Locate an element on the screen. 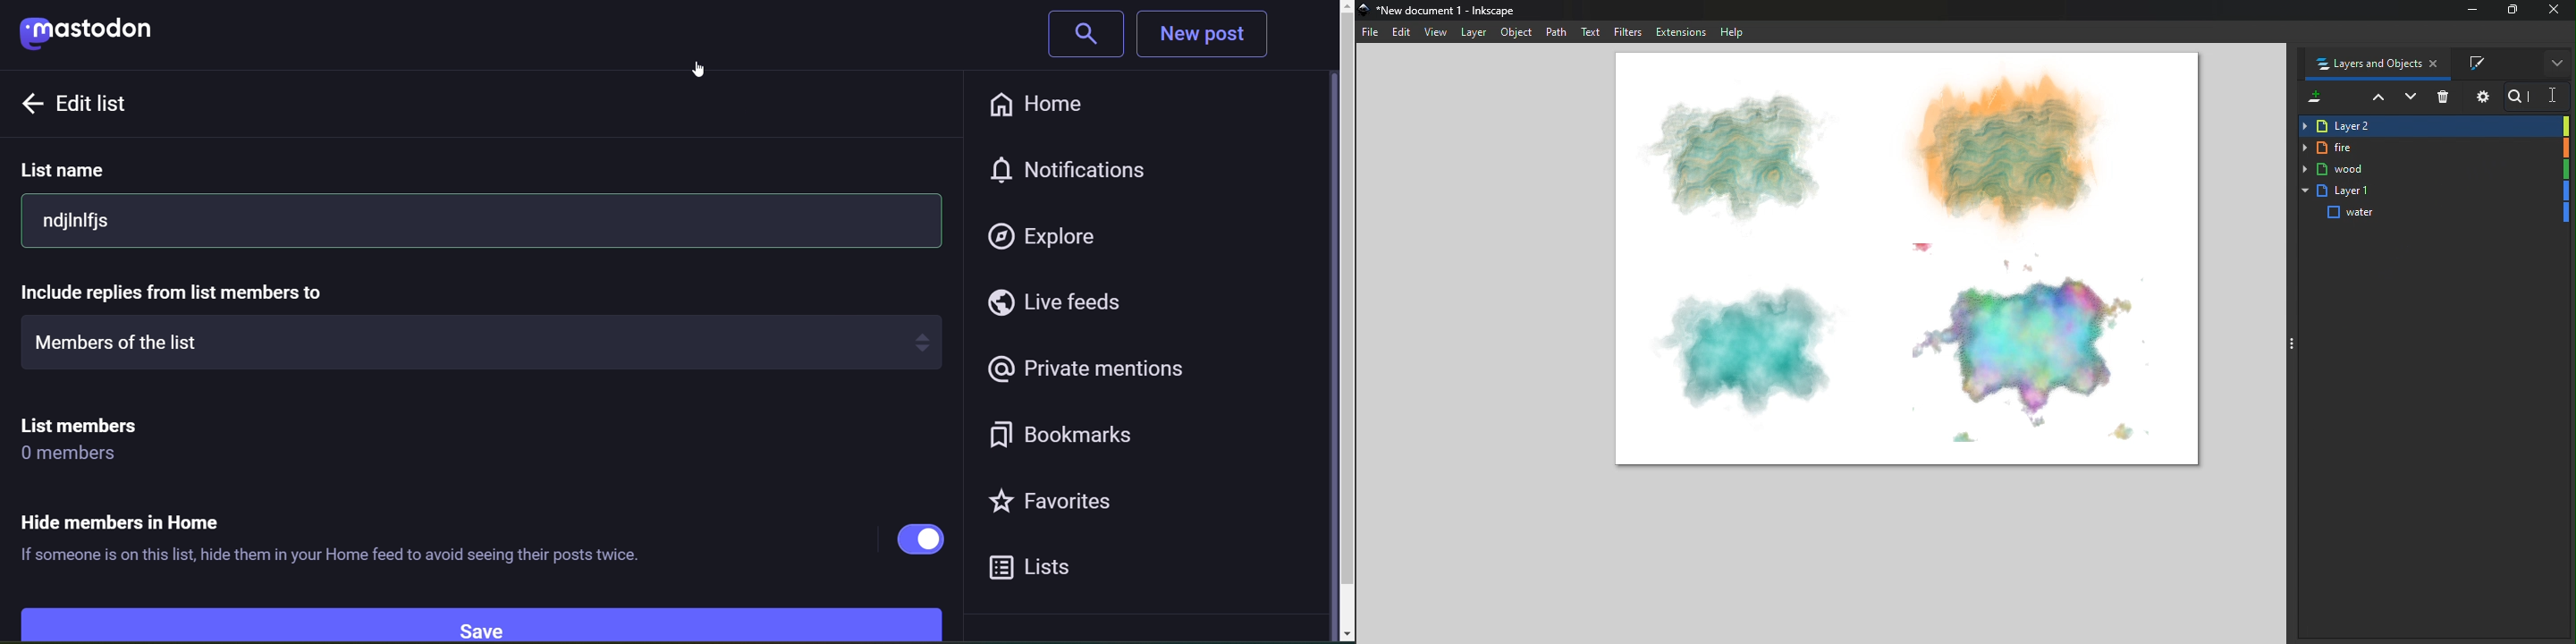 The width and height of the screenshot is (2576, 644). Delete selected item is located at coordinates (2445, 98).